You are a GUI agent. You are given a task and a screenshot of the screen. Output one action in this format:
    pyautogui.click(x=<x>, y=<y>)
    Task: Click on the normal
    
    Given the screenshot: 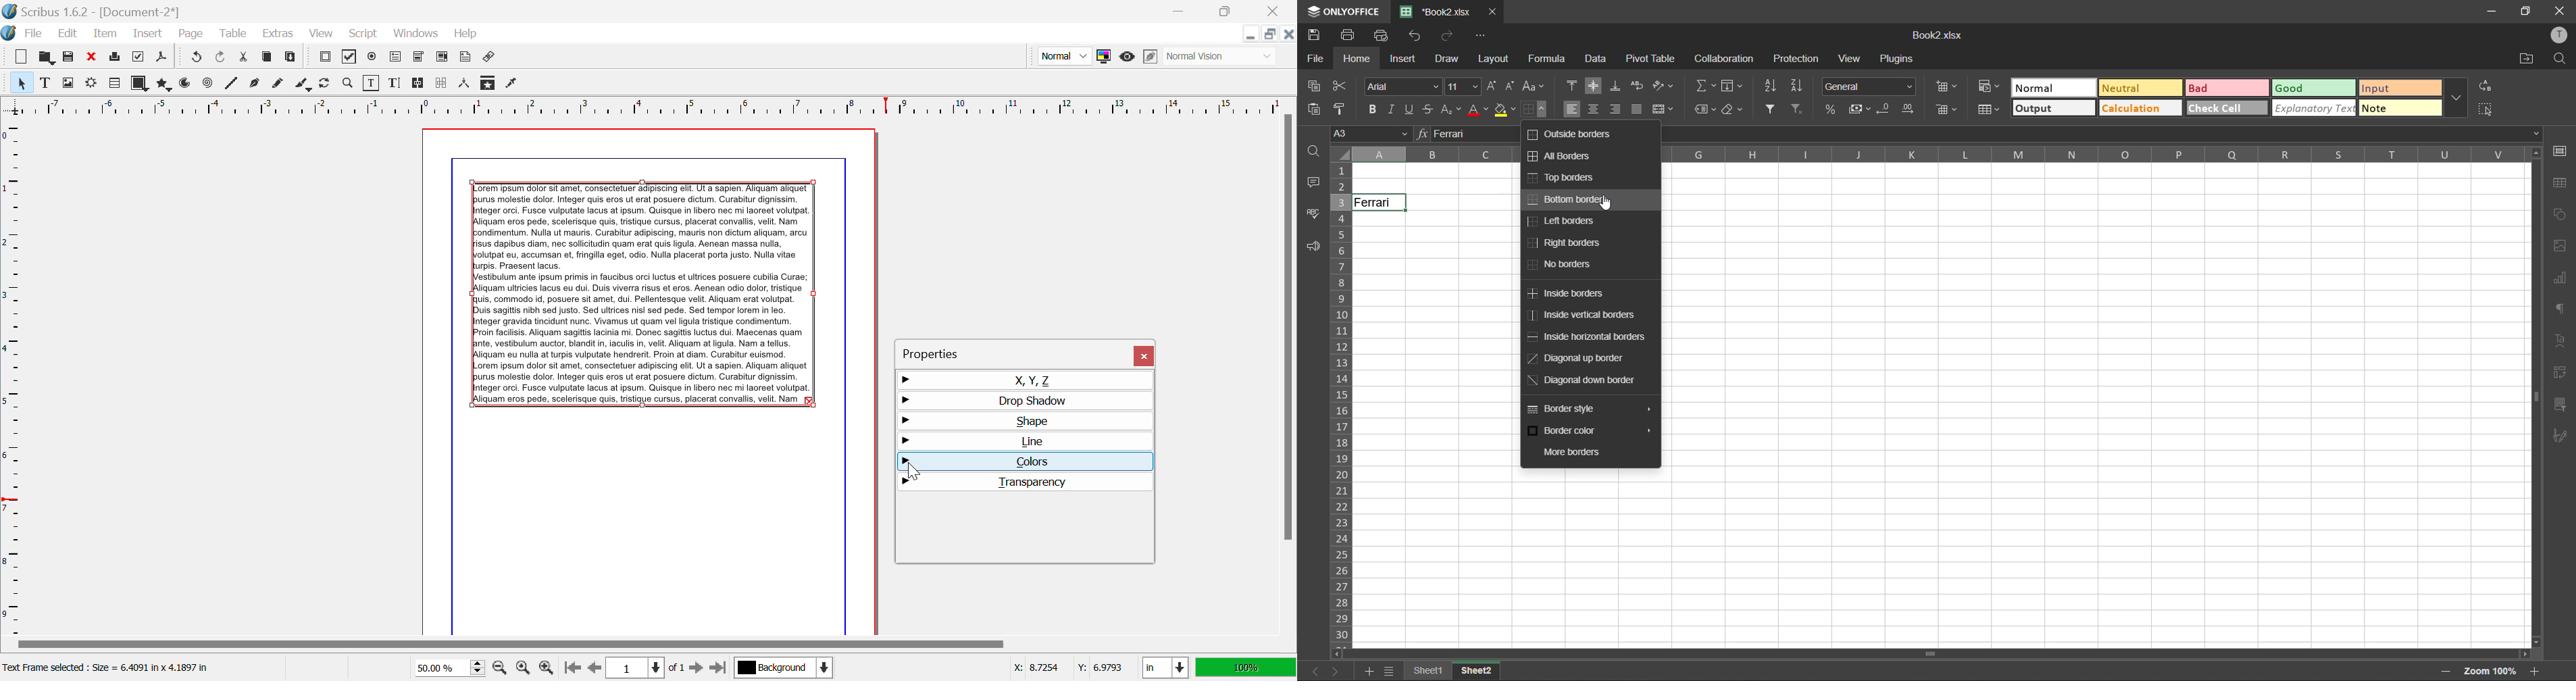 What is the action you would take?
    pyautogui.click(x=2052, y=88)
    